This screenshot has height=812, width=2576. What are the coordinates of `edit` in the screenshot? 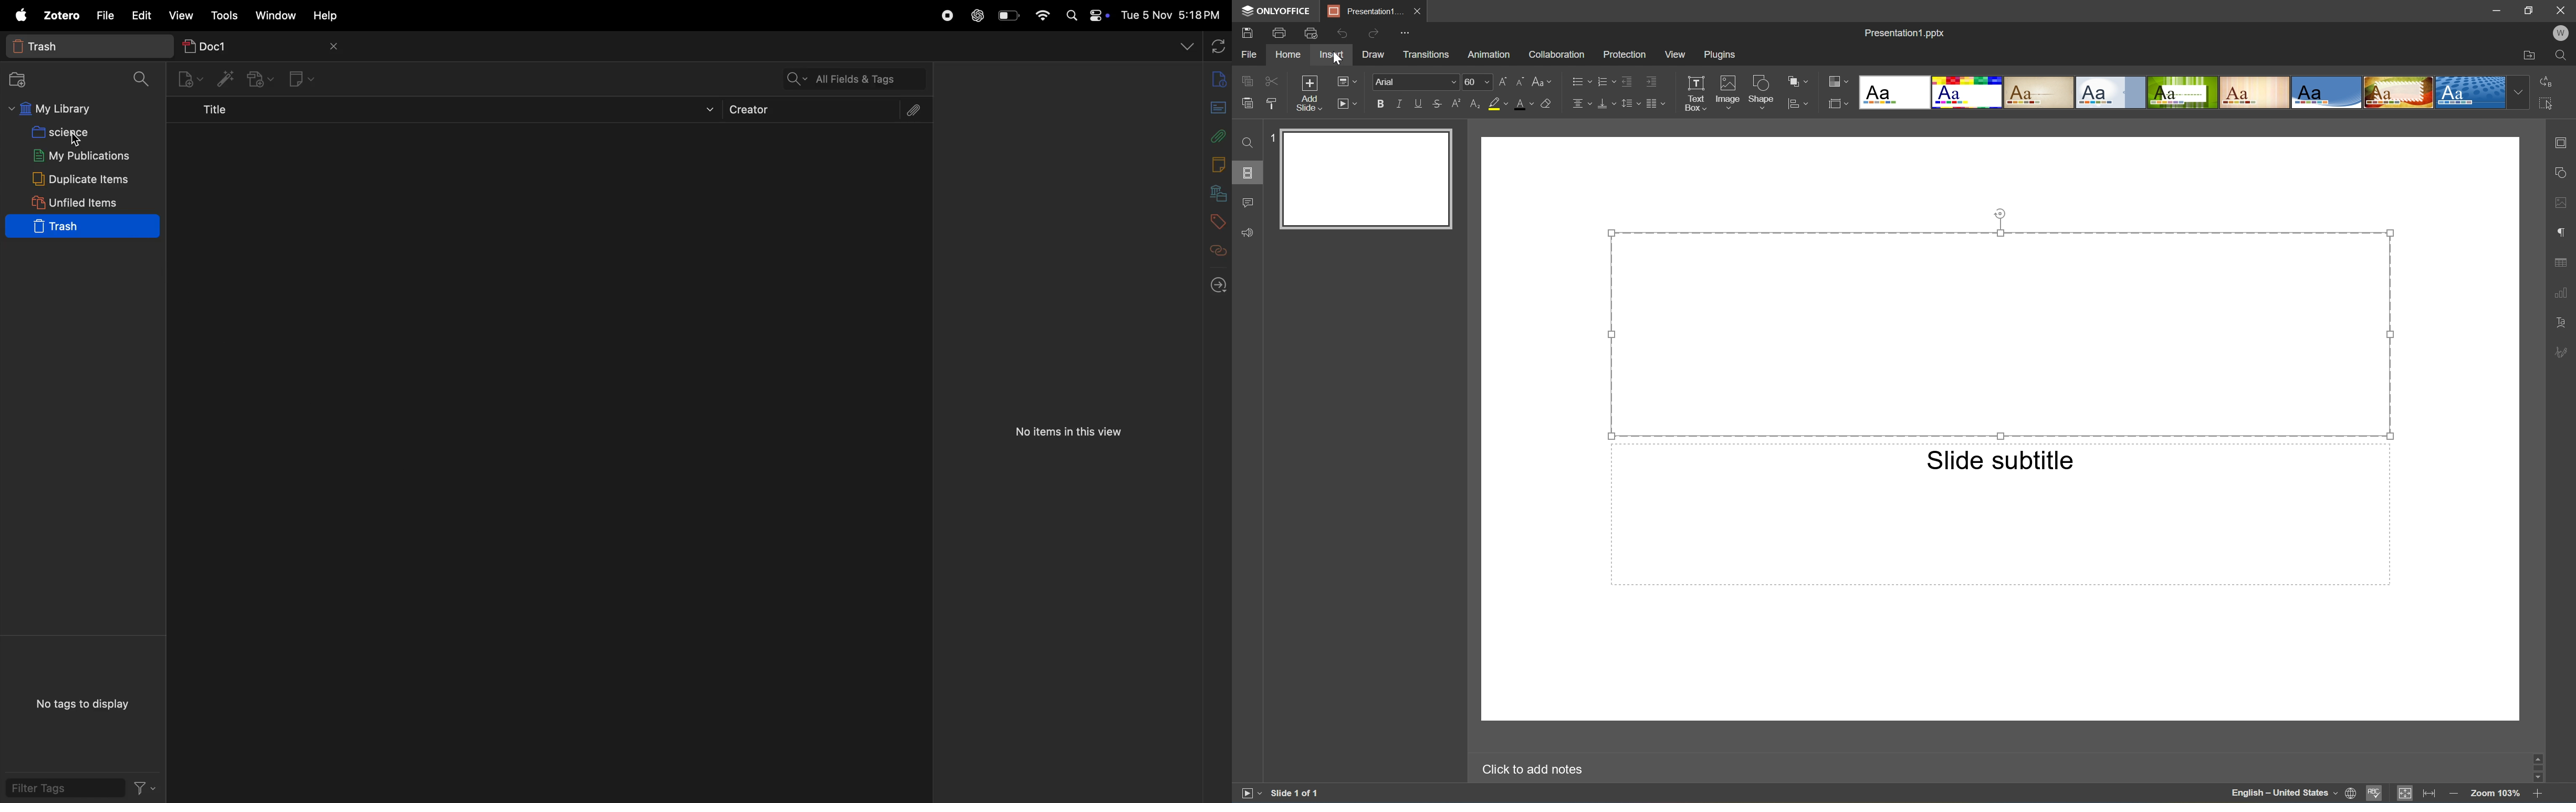 It's located at (142, 15).